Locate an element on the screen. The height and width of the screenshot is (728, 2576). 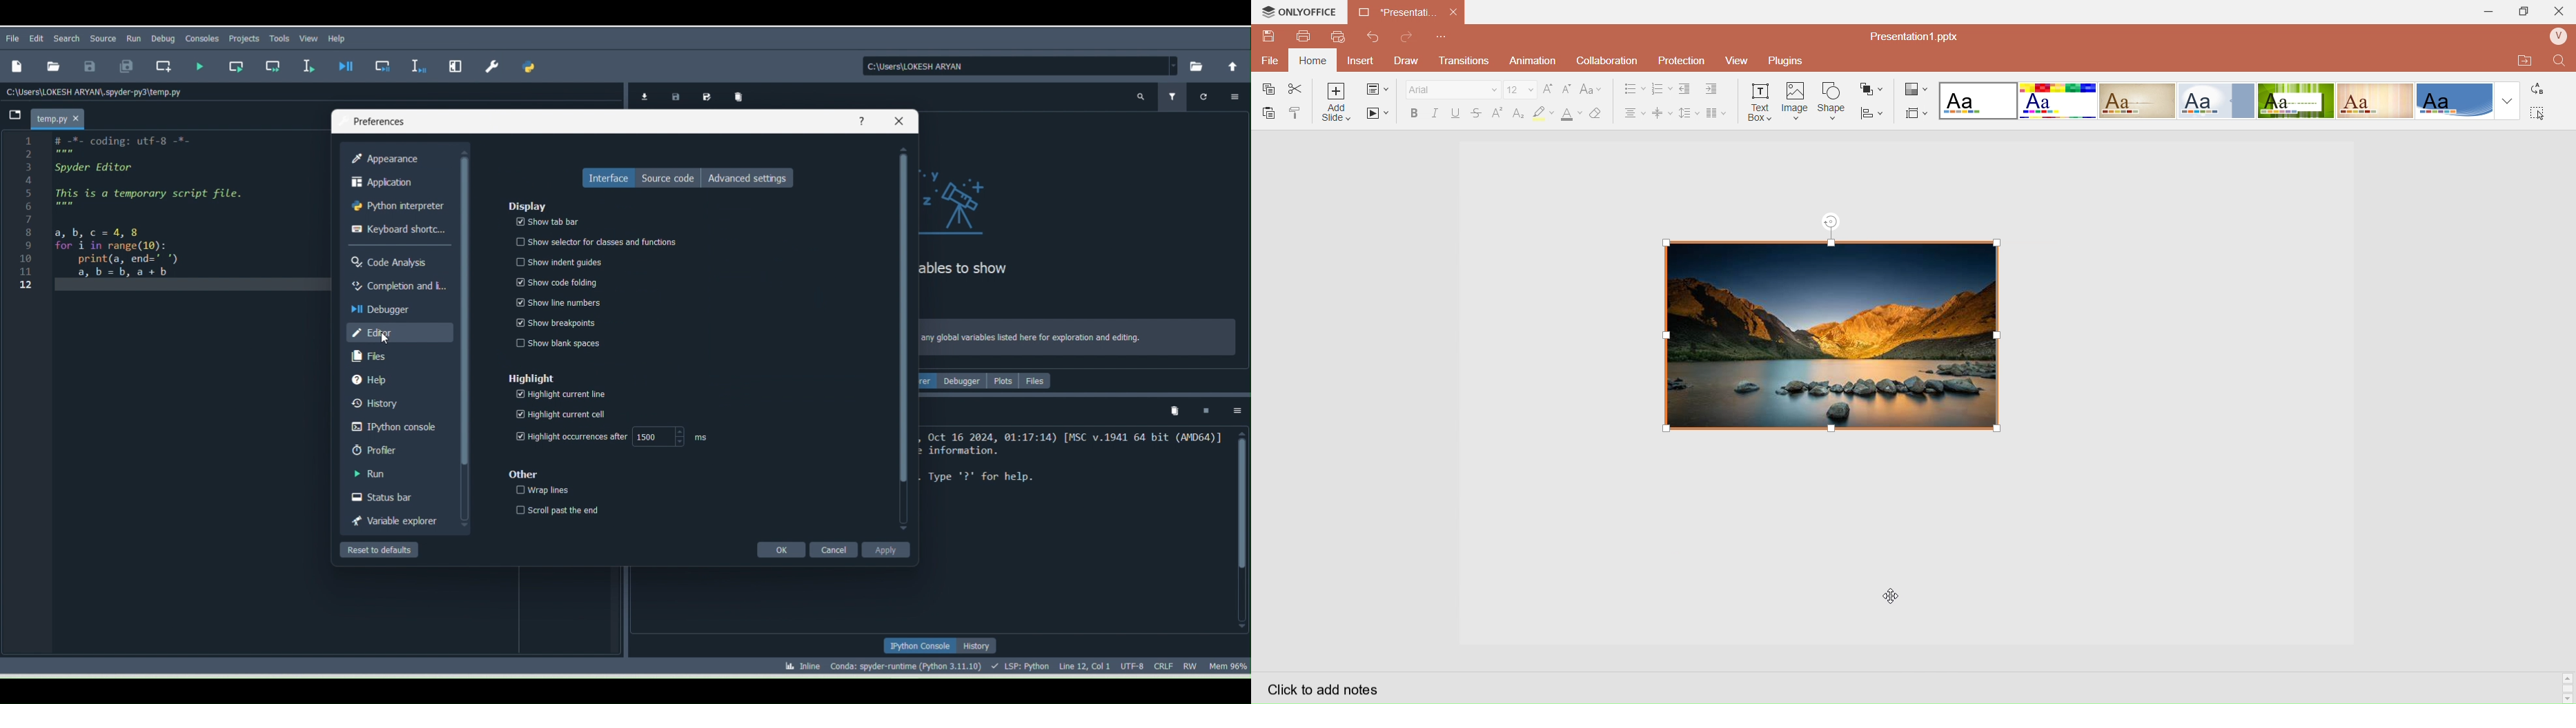
Status bar is located at coordinates (394, 495).